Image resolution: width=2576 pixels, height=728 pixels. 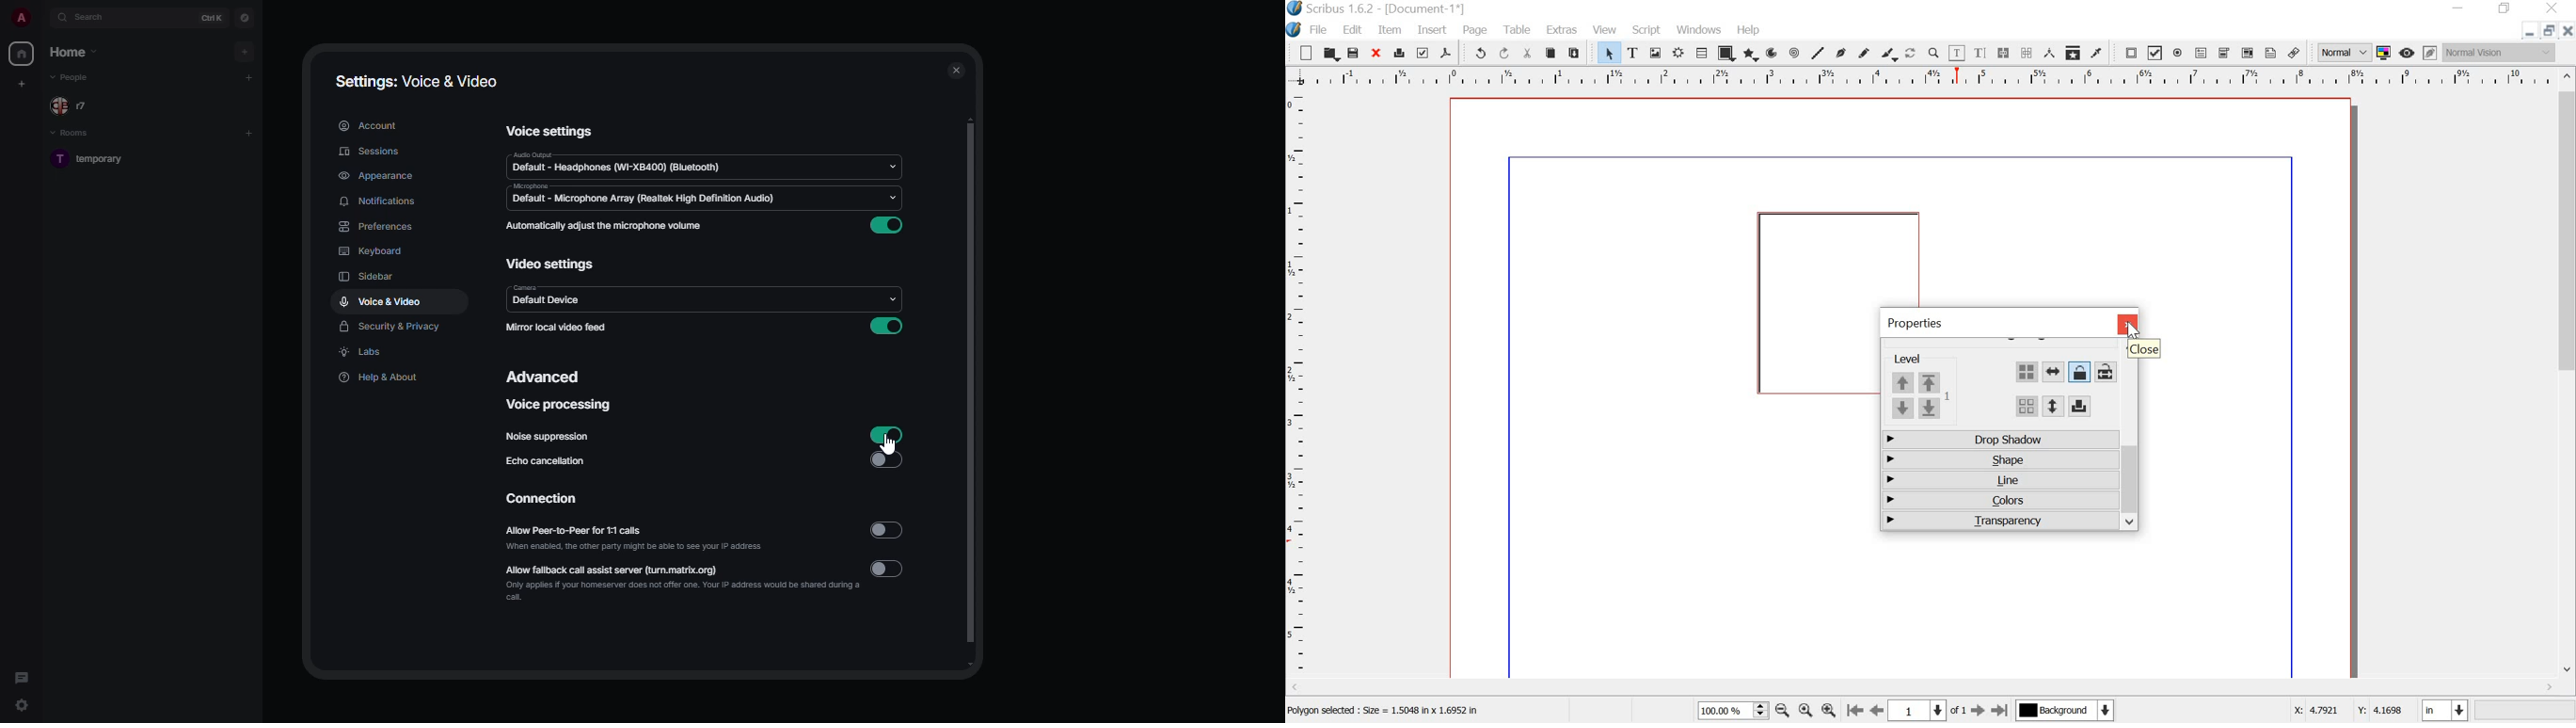 What do you see at coordinates (2079, 372) in the screenshot?
I see `lock or unlock object` at bounding box center [2079, 372].